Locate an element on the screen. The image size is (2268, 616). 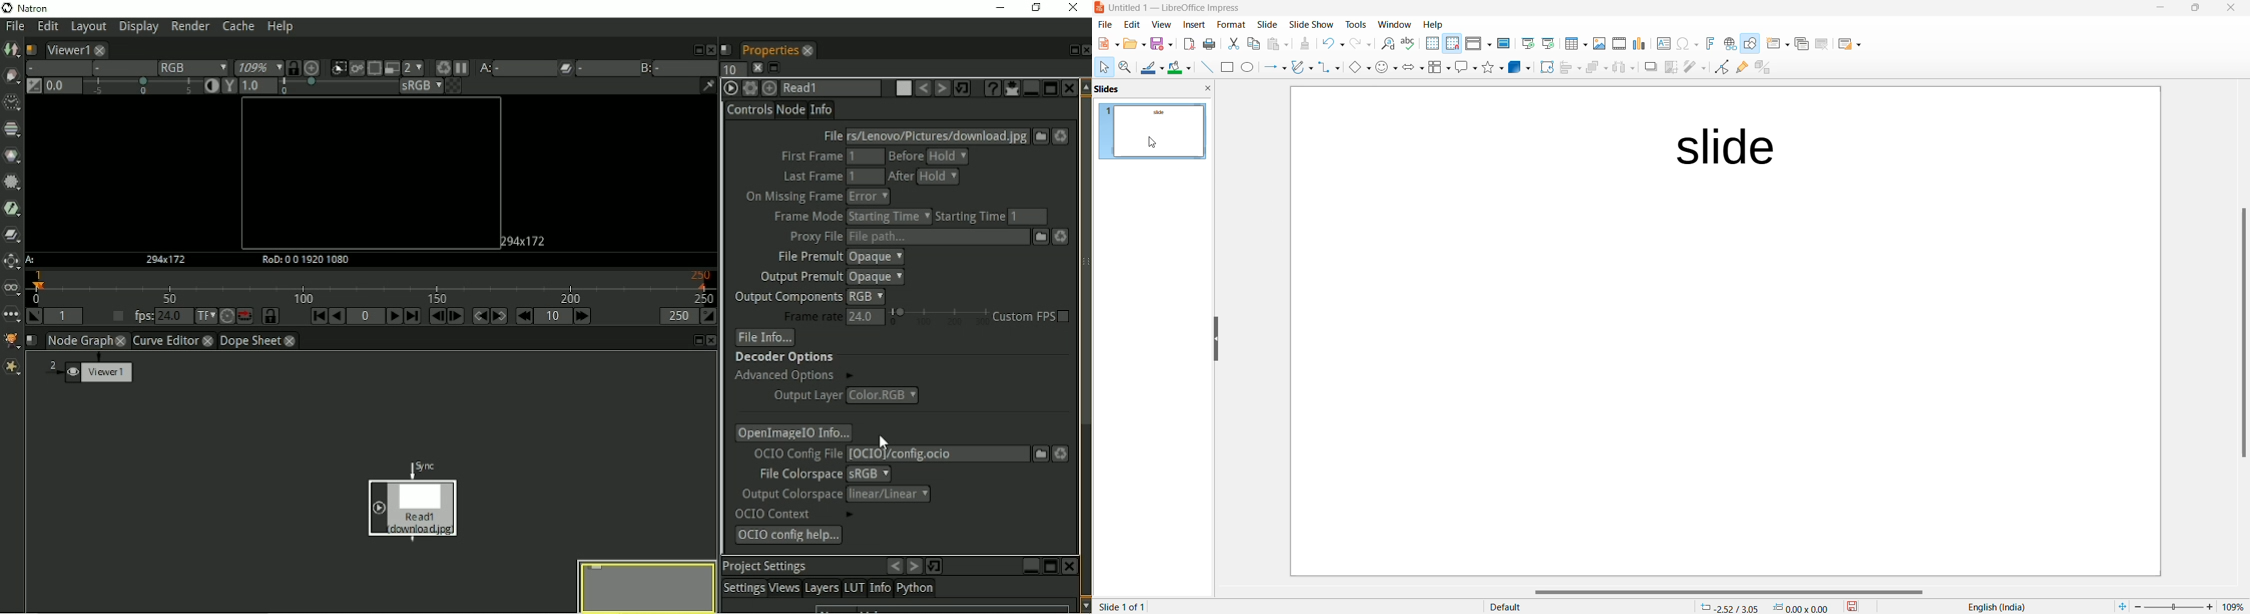
paste options is located at coordinates (1281, 44).